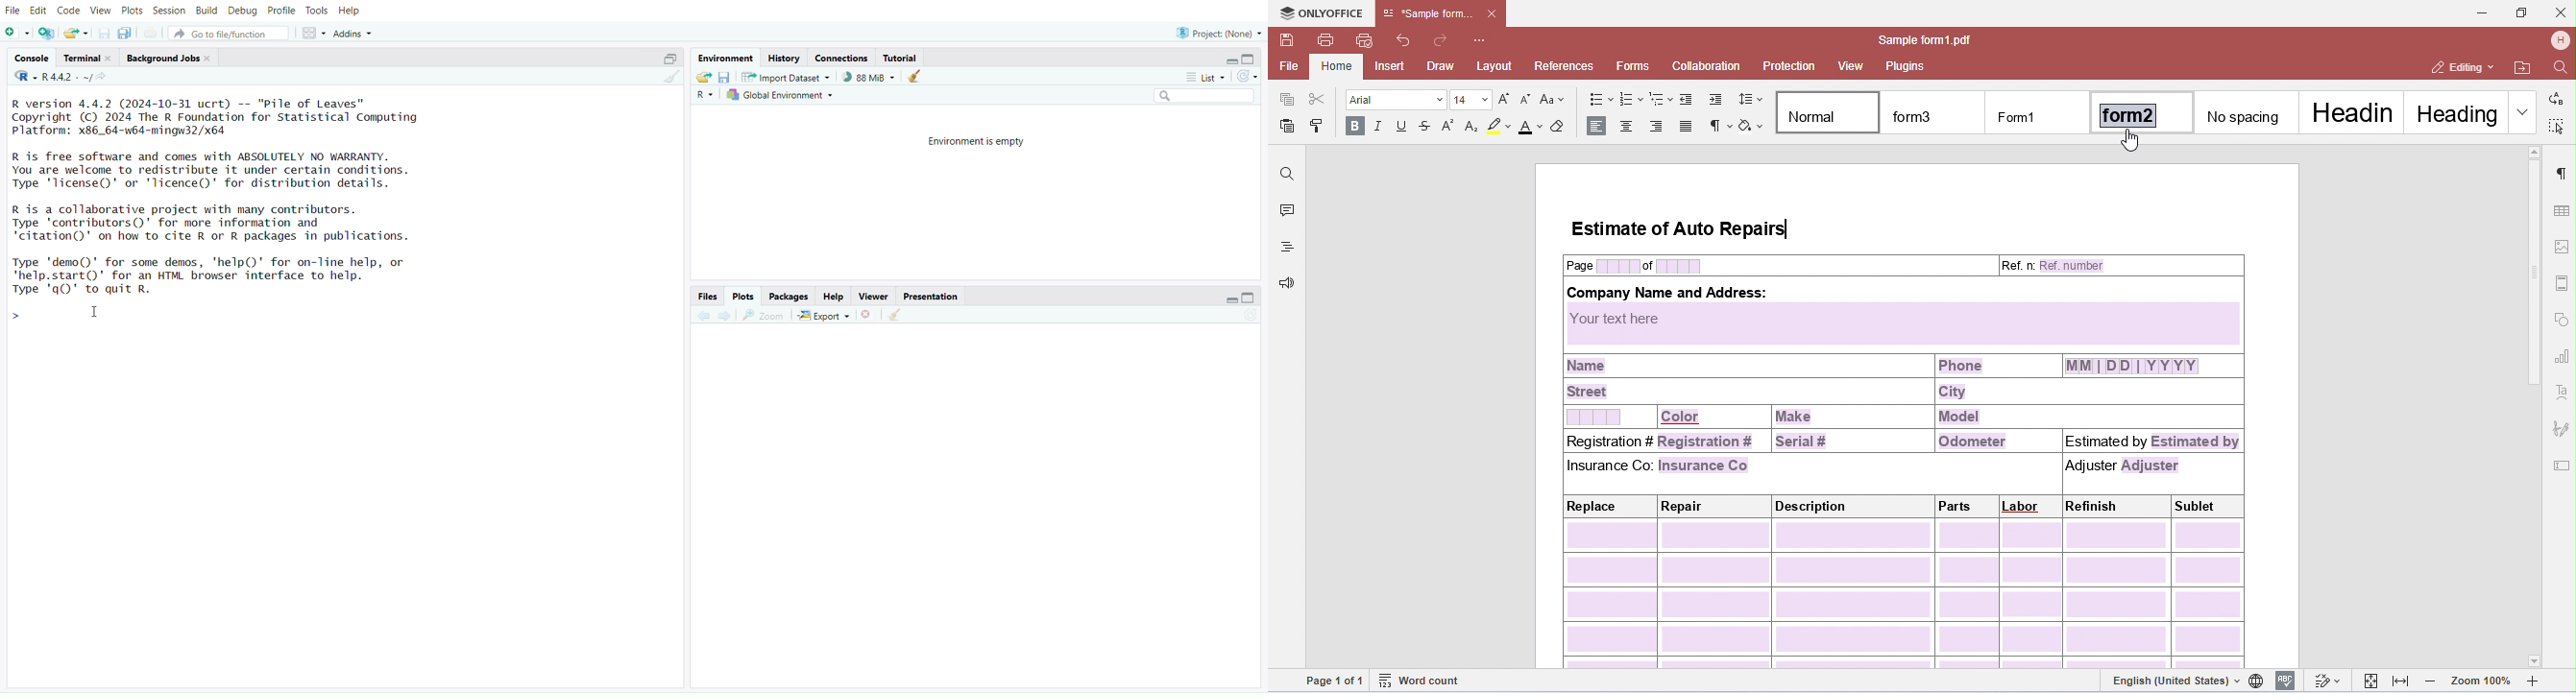 Image resolution: width=2576 pixels, height=700 pixels. I want to click on packages, so click(790, 296).